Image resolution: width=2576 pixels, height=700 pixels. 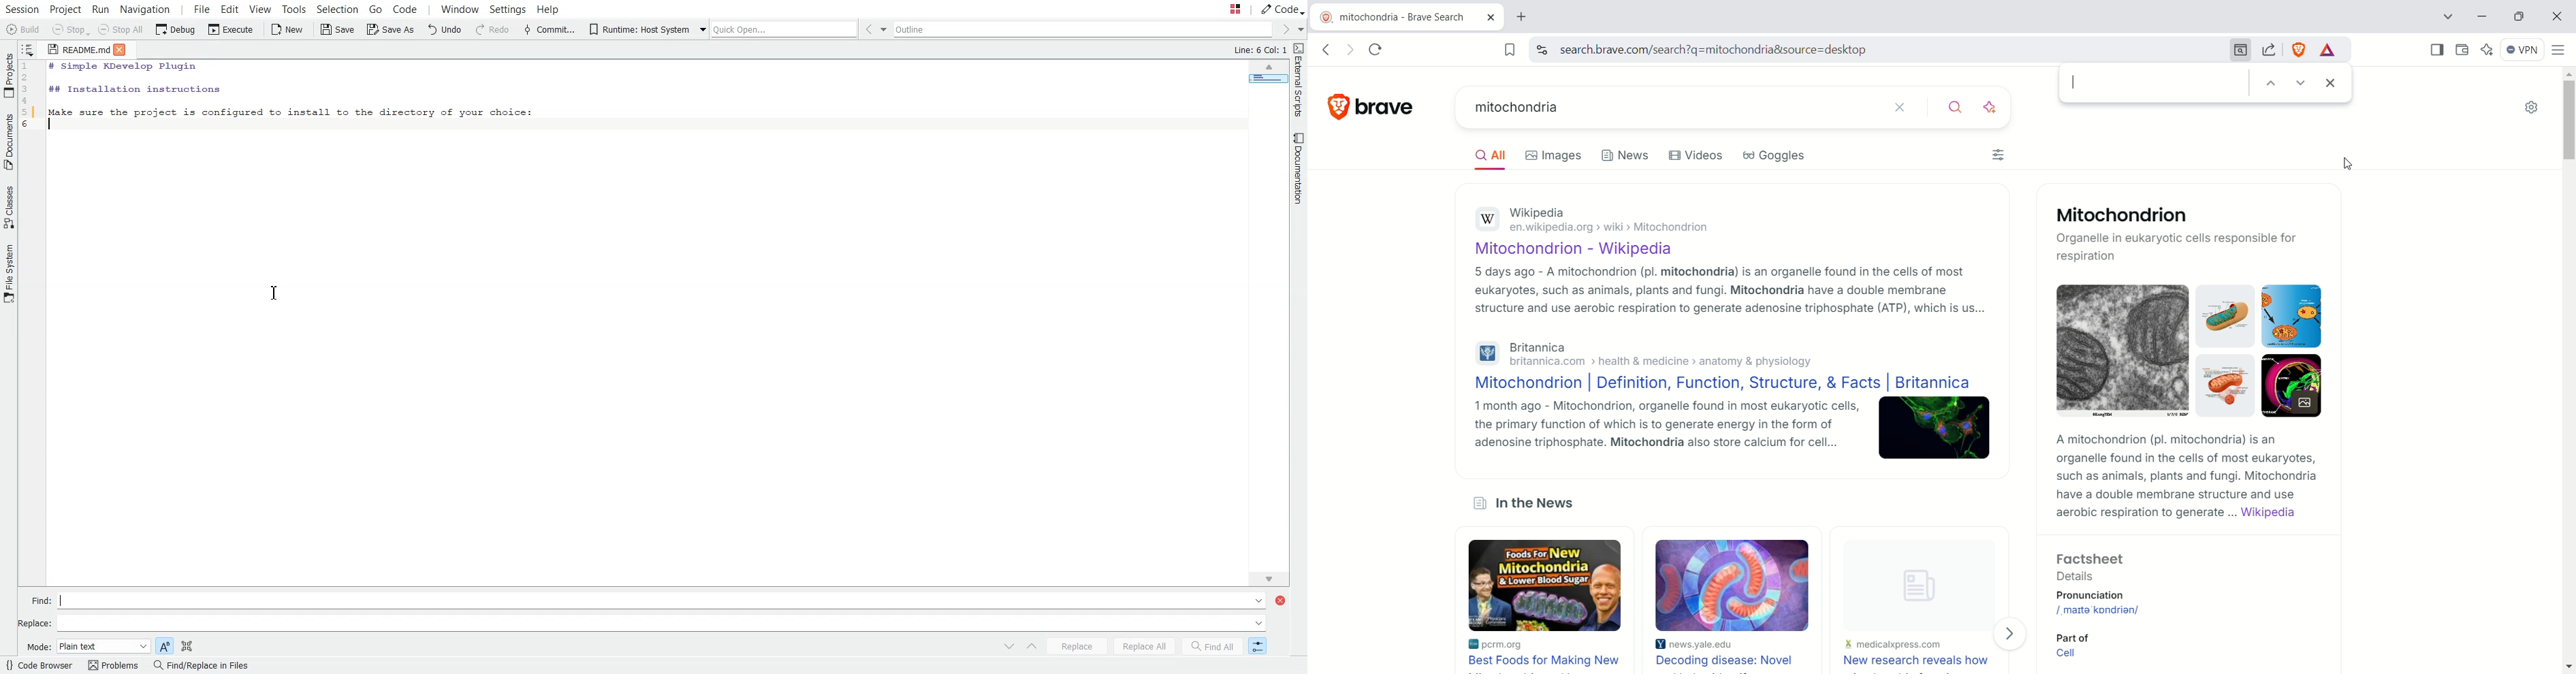 What do you see at coordinates (1671, 107) in the screenshot?
I see `mitochondria` at bounding box center [1671, 107].